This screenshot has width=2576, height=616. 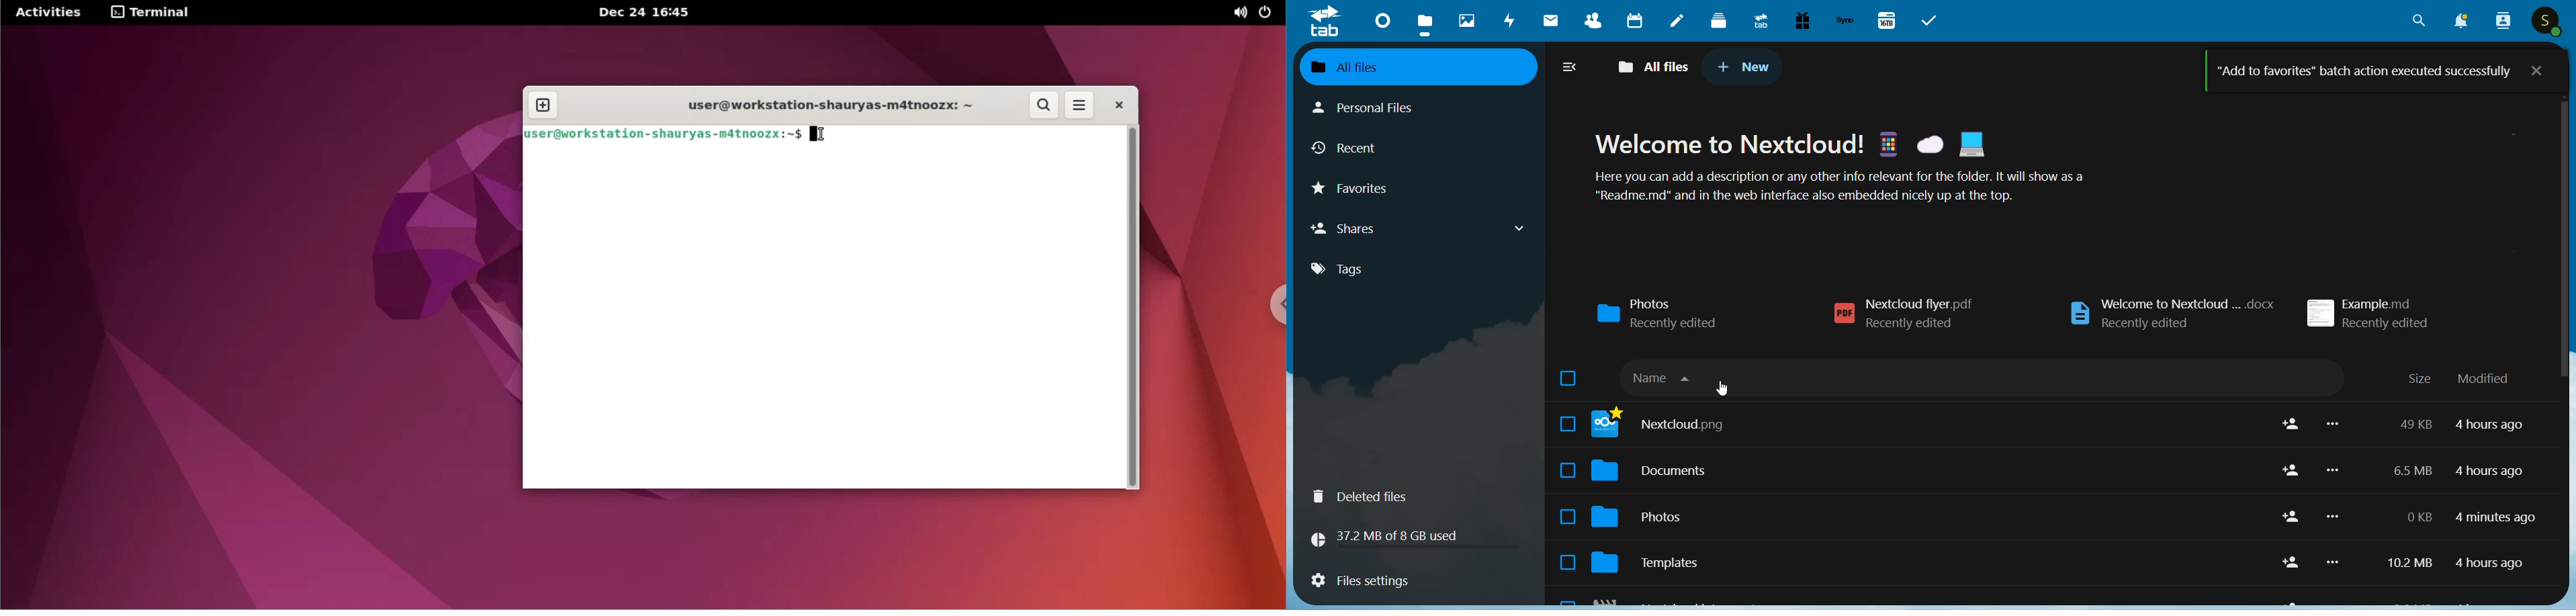 What do you see at coordinates (1589, 21) in the screenshot?
I see `contacts` at bounding box center [1589, 21].